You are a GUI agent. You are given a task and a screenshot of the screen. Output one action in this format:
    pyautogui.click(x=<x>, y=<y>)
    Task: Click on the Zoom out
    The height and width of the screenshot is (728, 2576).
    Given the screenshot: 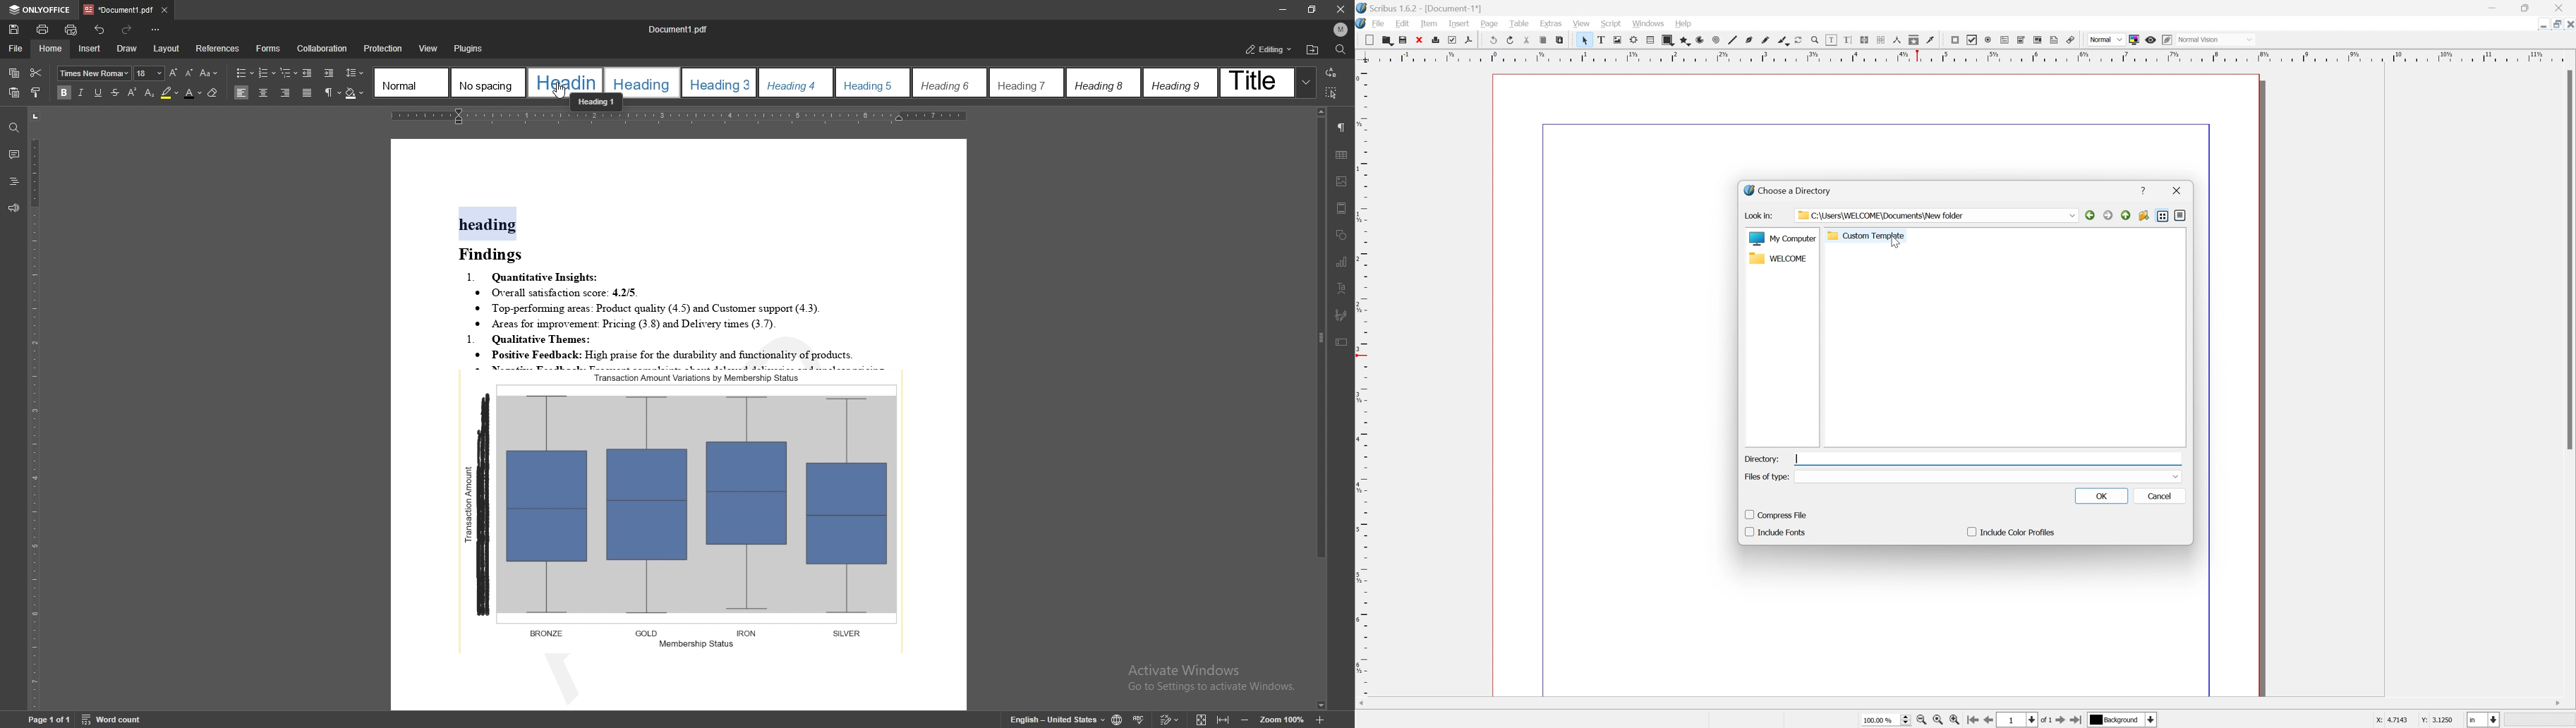 What is the action you would take?
    pyautogui.click(x=1919, y=721)
    